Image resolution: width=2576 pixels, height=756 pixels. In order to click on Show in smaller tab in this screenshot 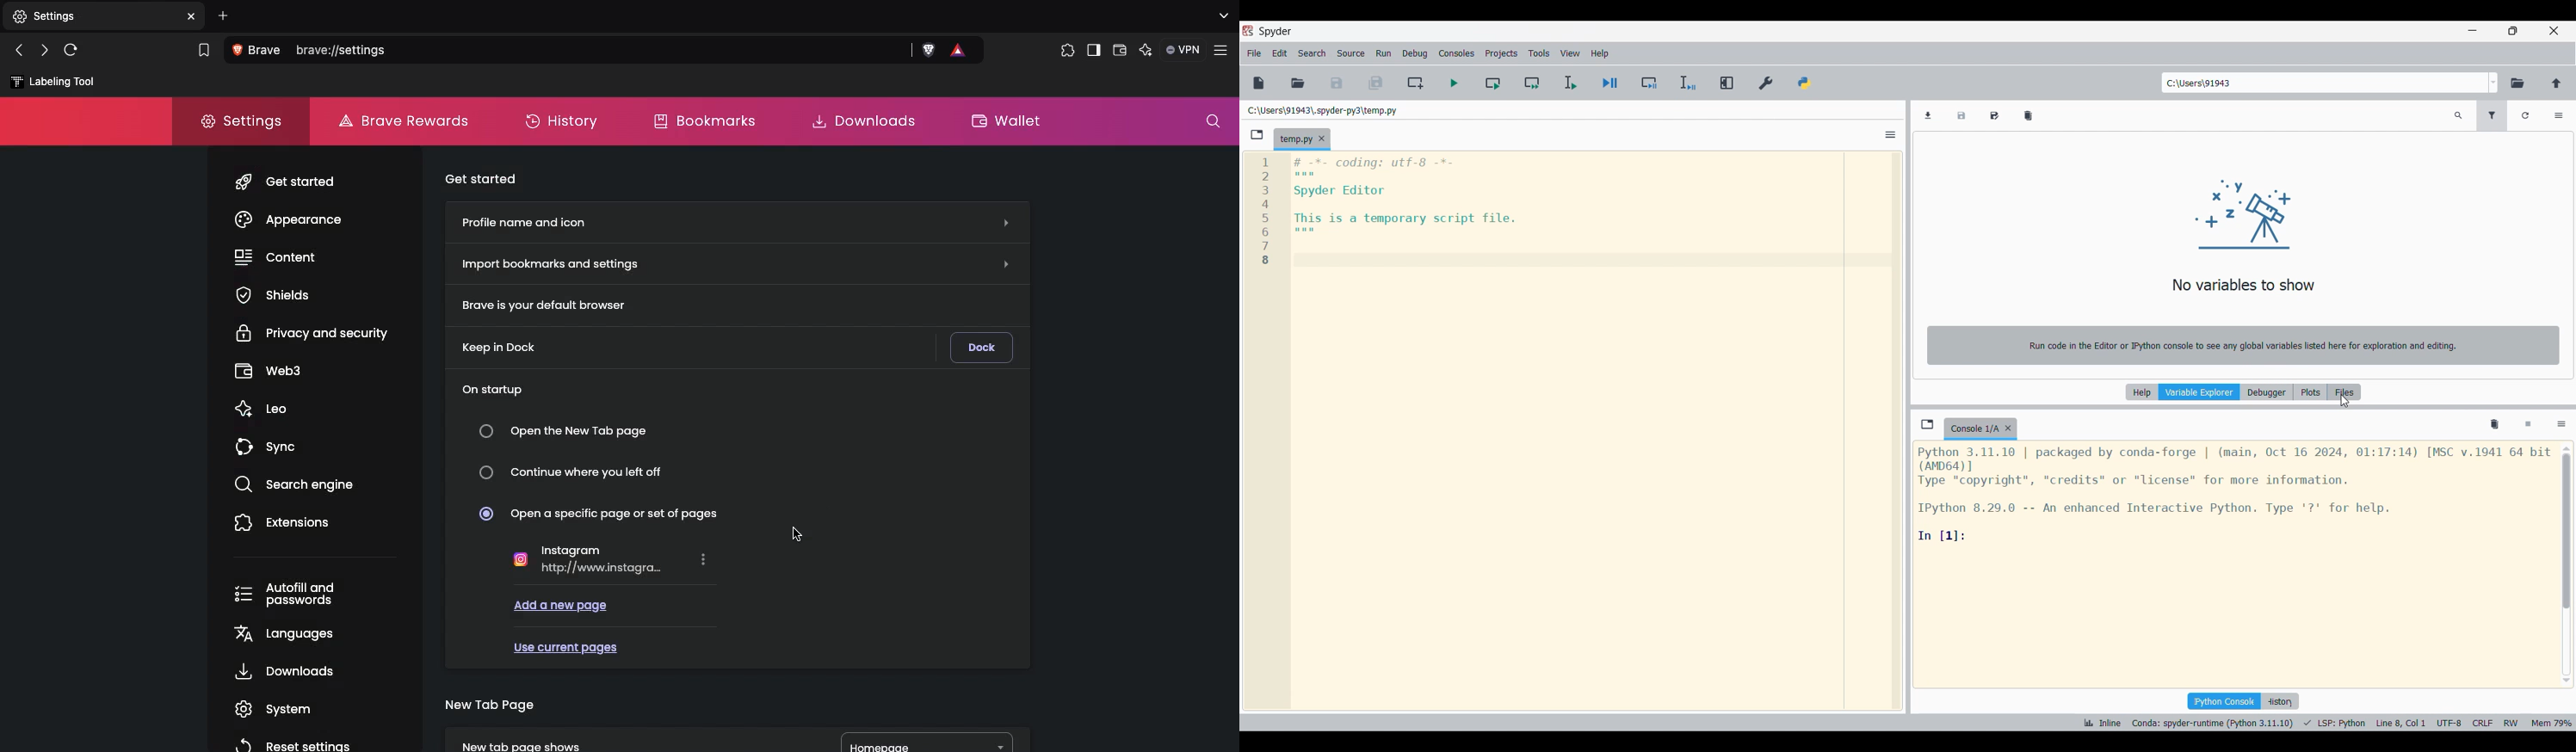, I will do `click(2513, 31)`.